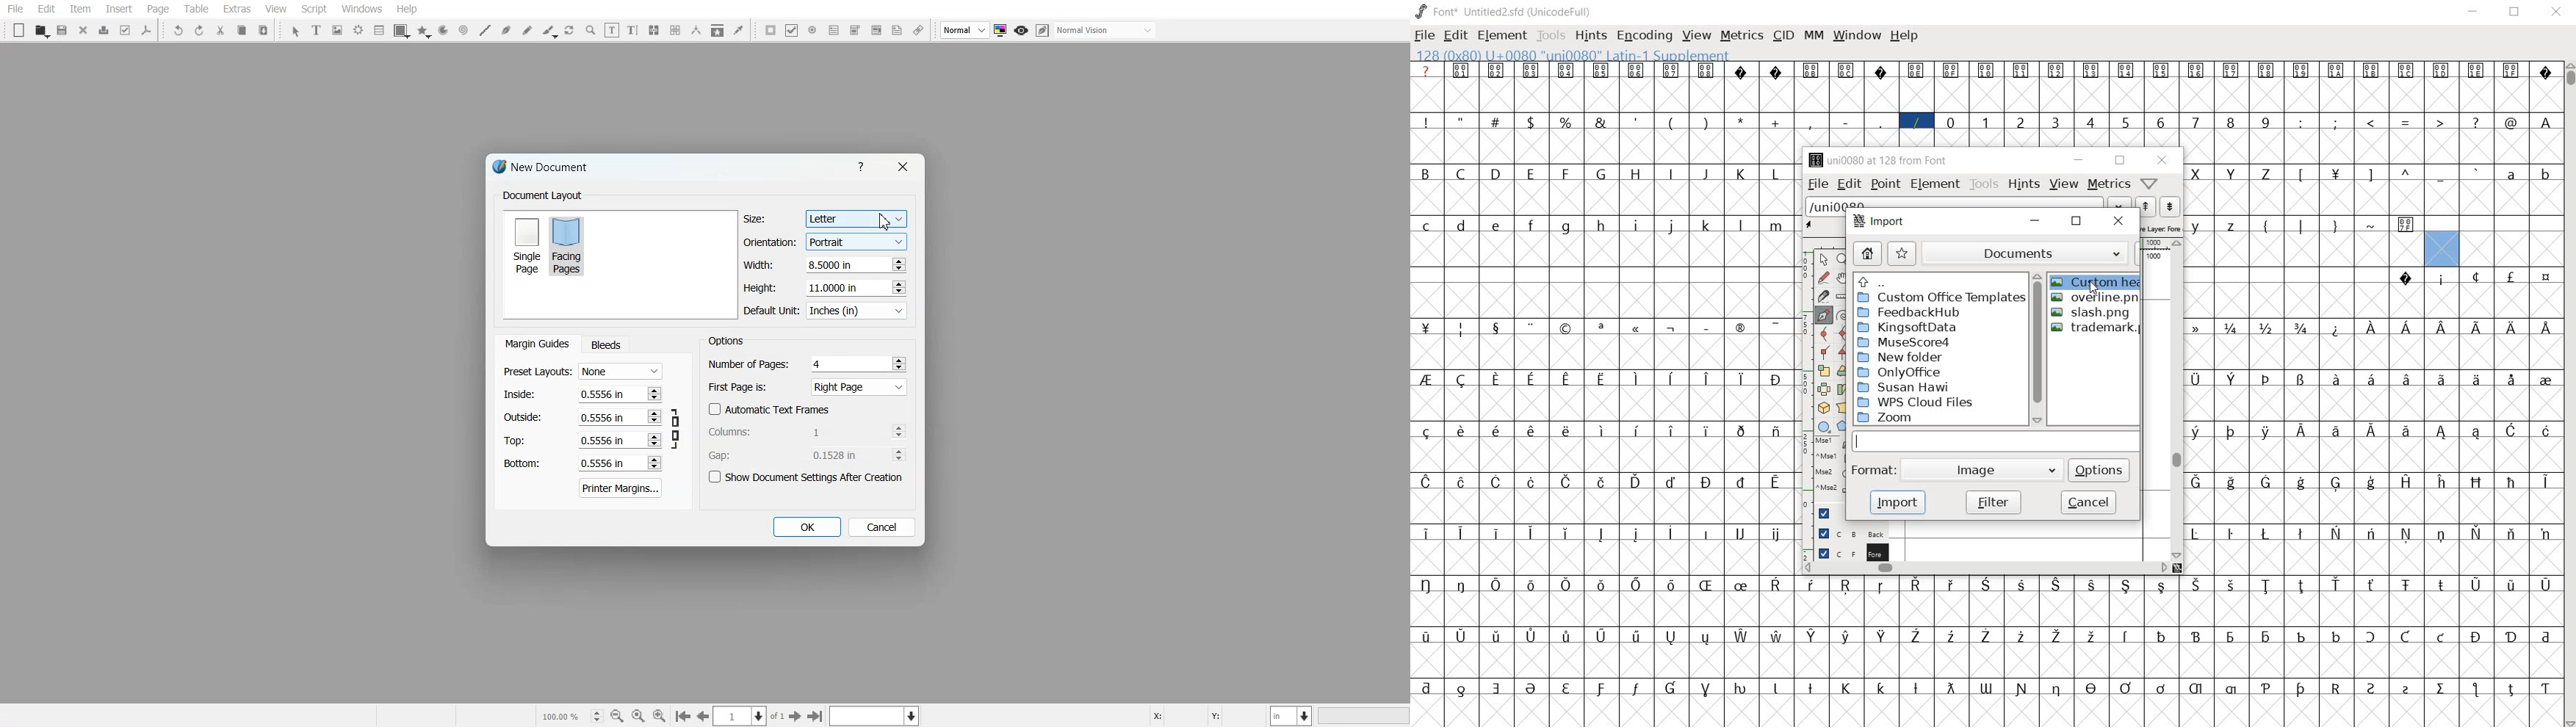 The width and height of the screenshot is (2576, 728). I want to click on Increase and decrease No. , so click(898, 431).